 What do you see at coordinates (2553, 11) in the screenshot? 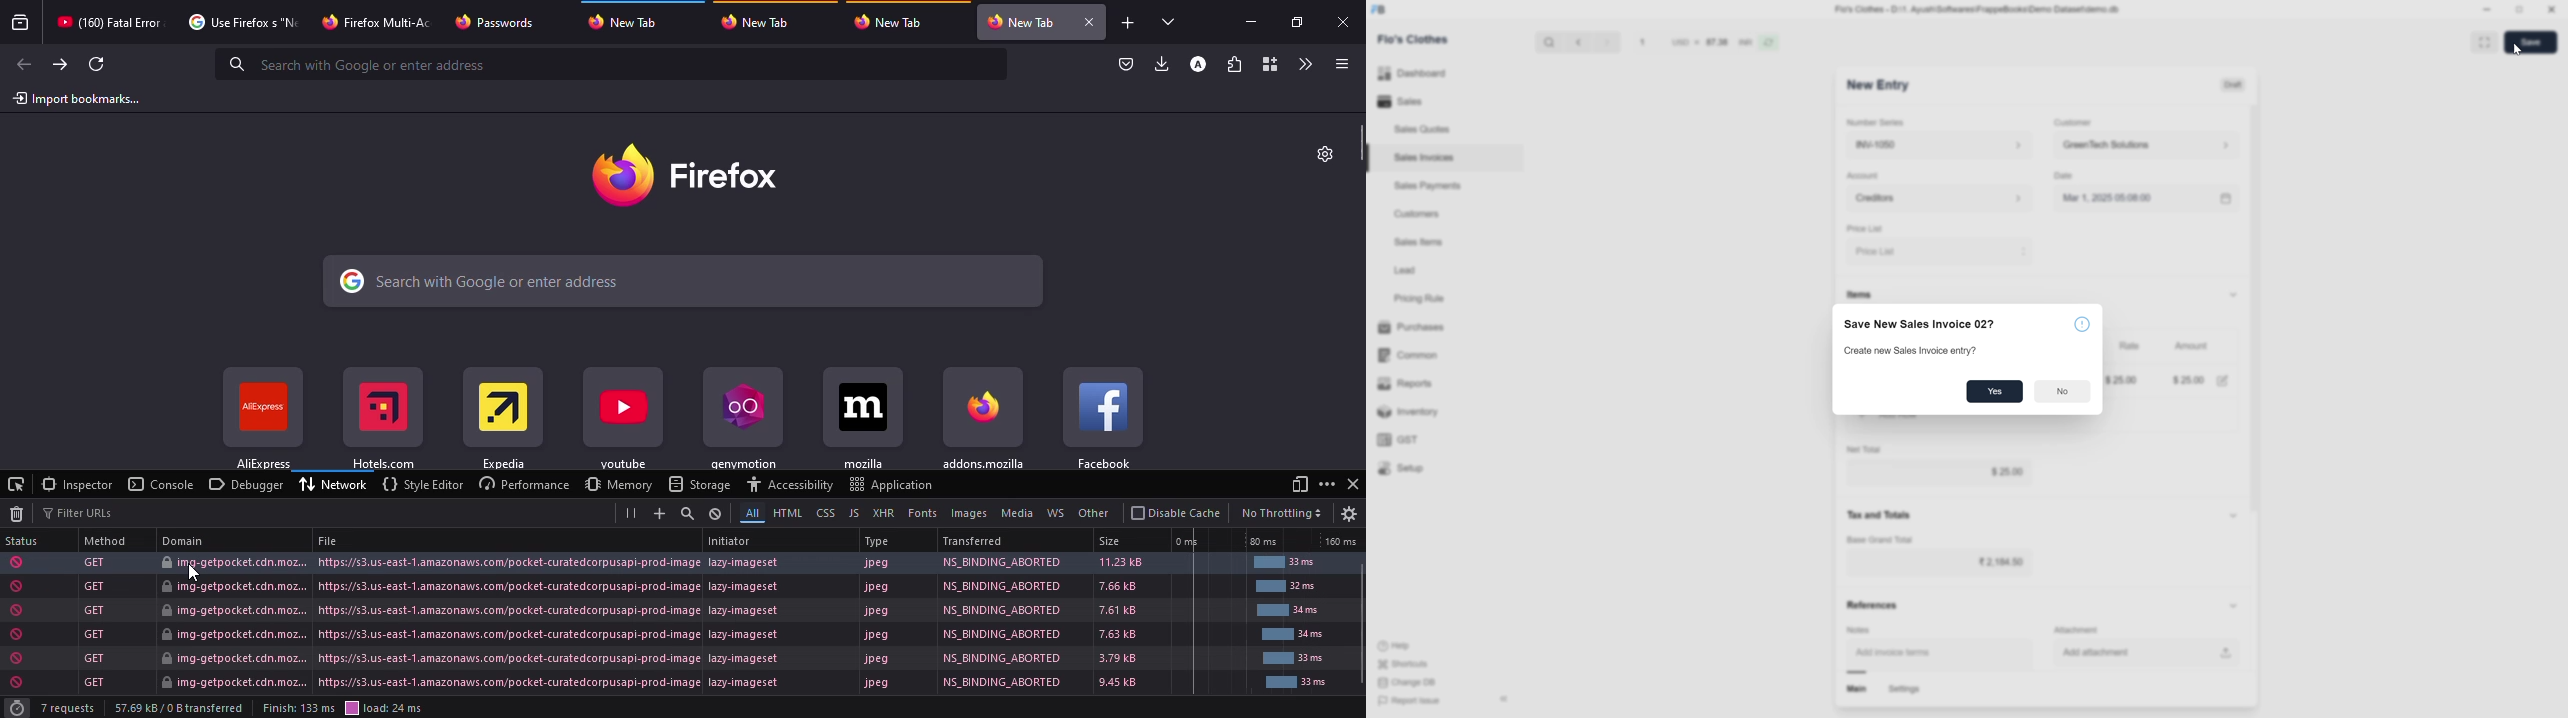
I see `close ` at bounding box center [2553, 11].